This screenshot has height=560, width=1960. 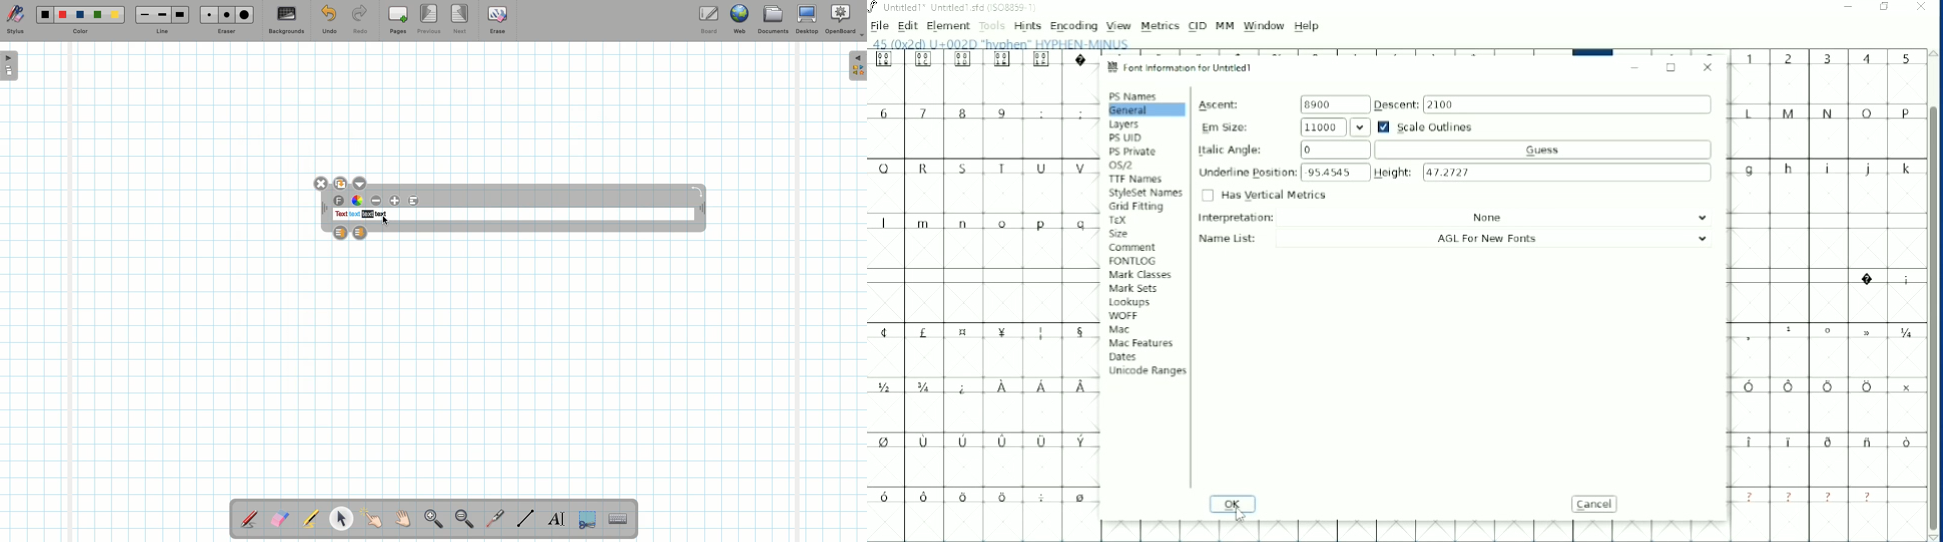 What do you see at coordinates (1136, 179) in the screenshot?
I see `TTF Names` at bounding box center [1136, 179].